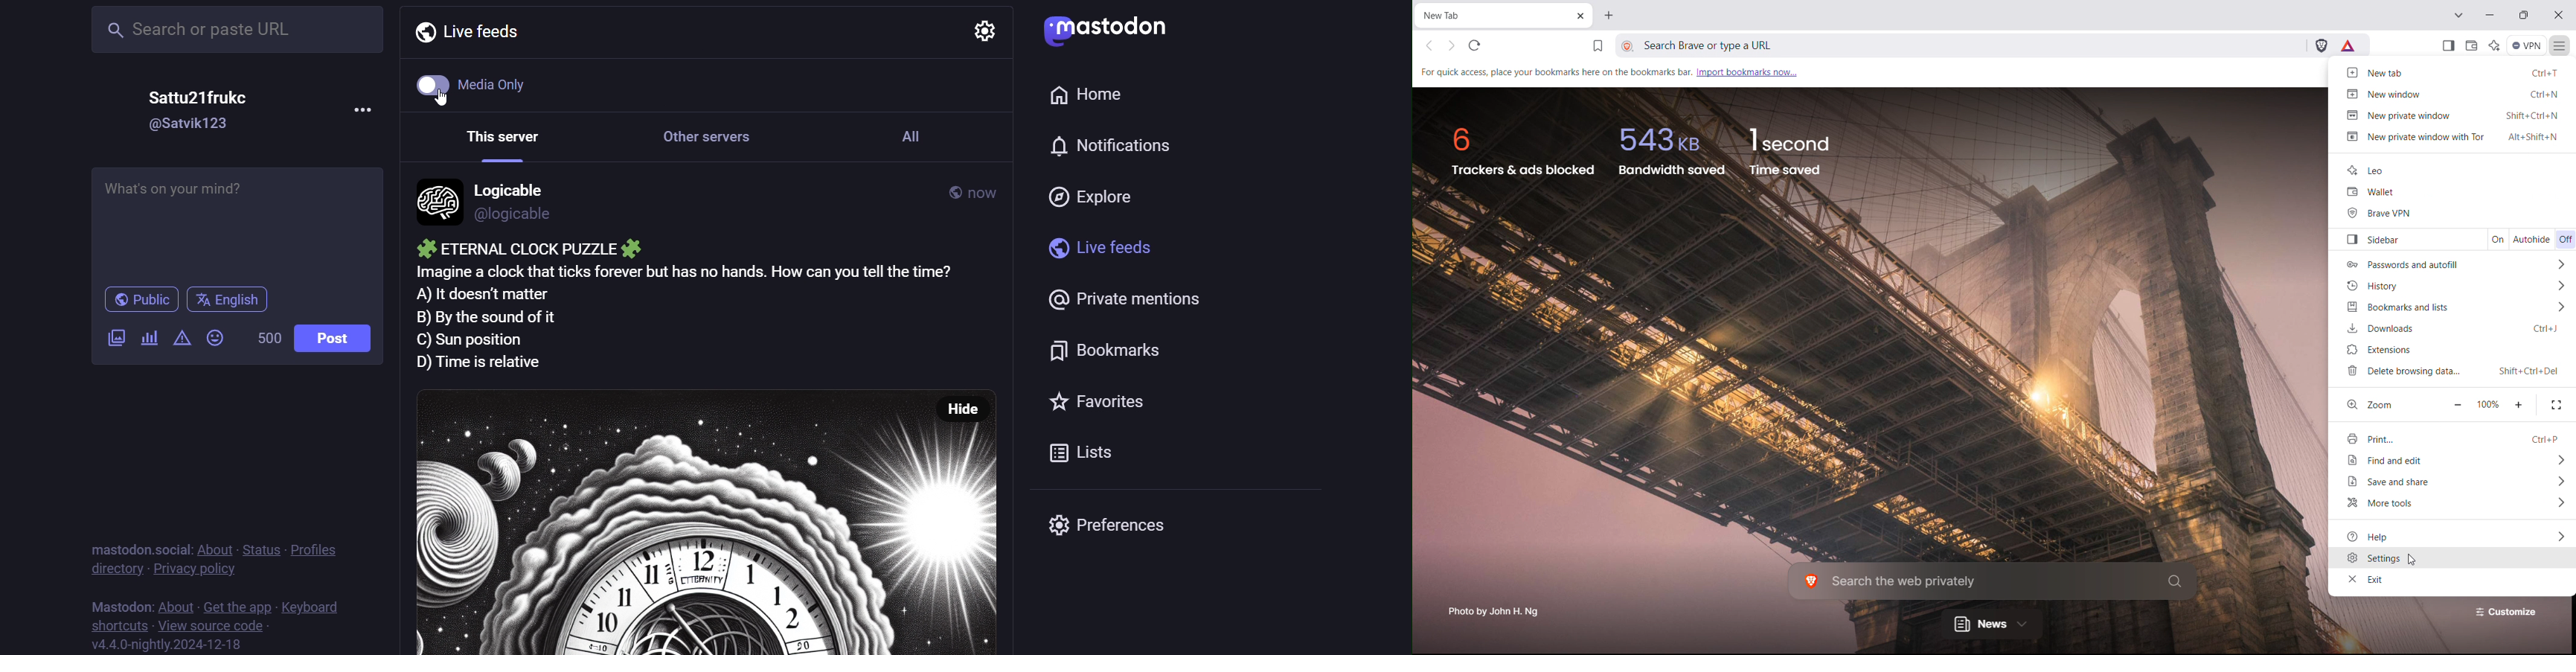  What do you see at coordinates (436, 205) in the screenshot?
I see `profile picture` at bounding box center [436, 205].